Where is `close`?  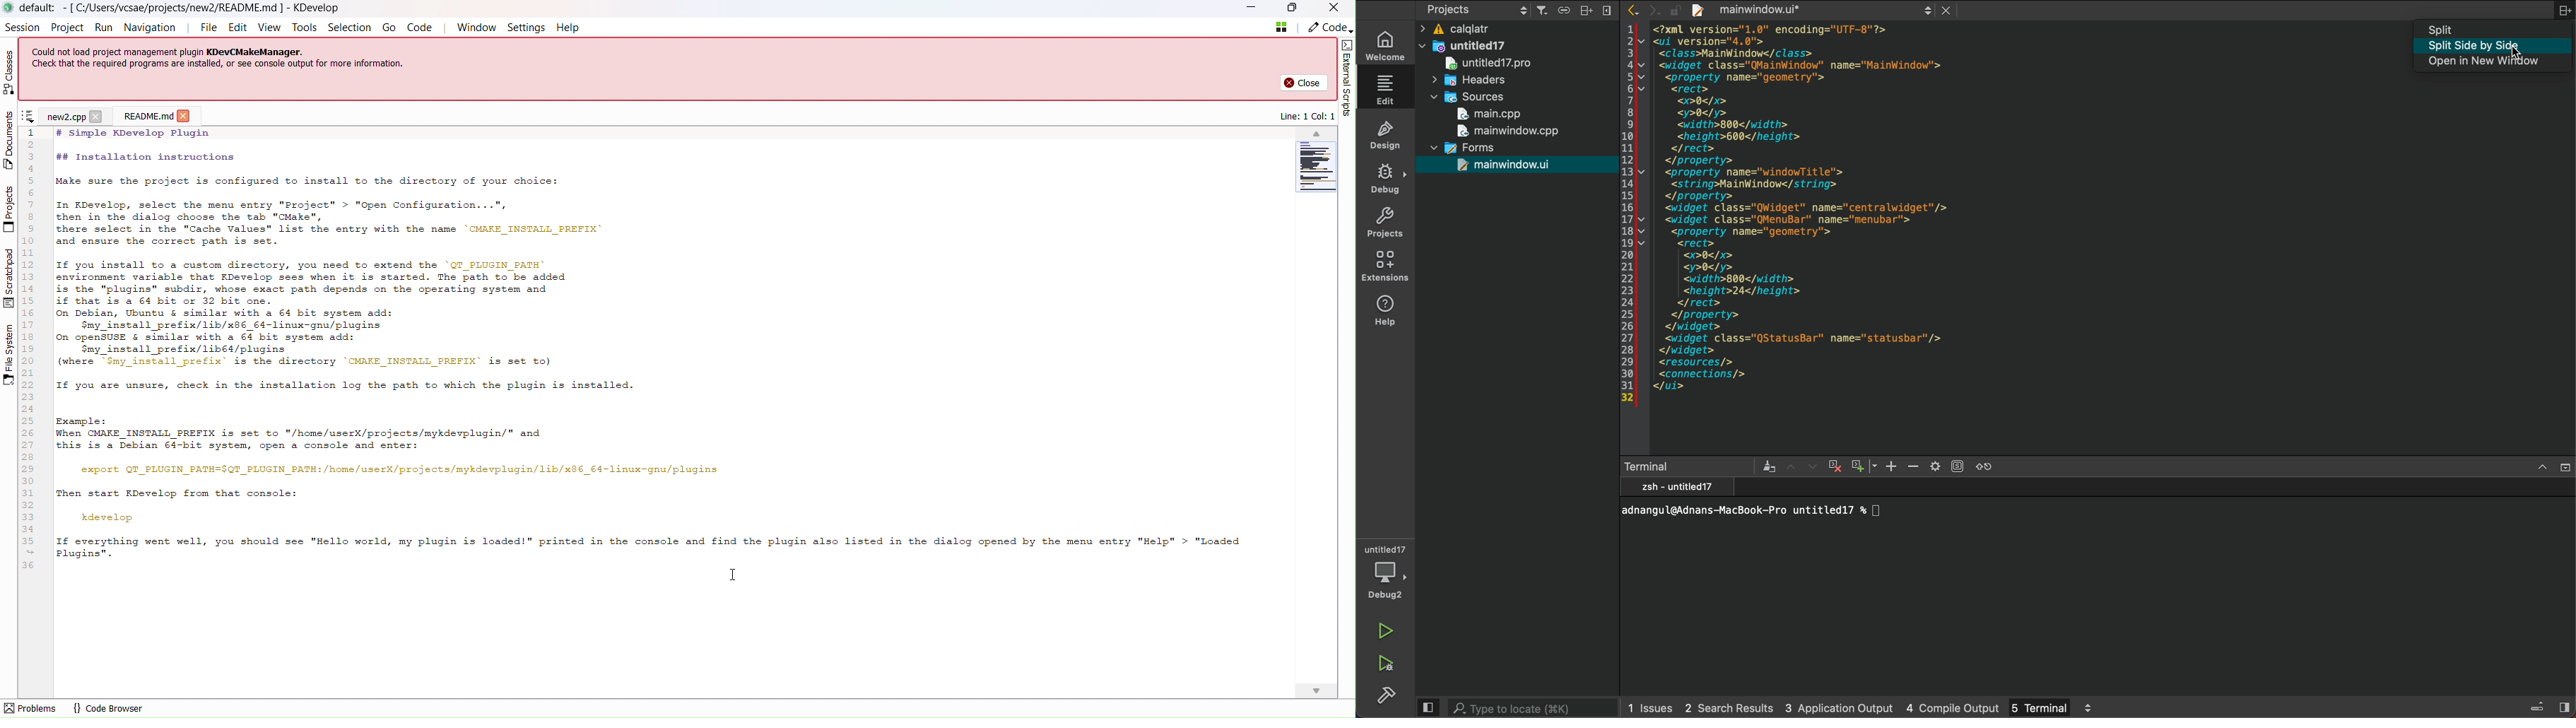
close is located at coordinates (1607, 10).